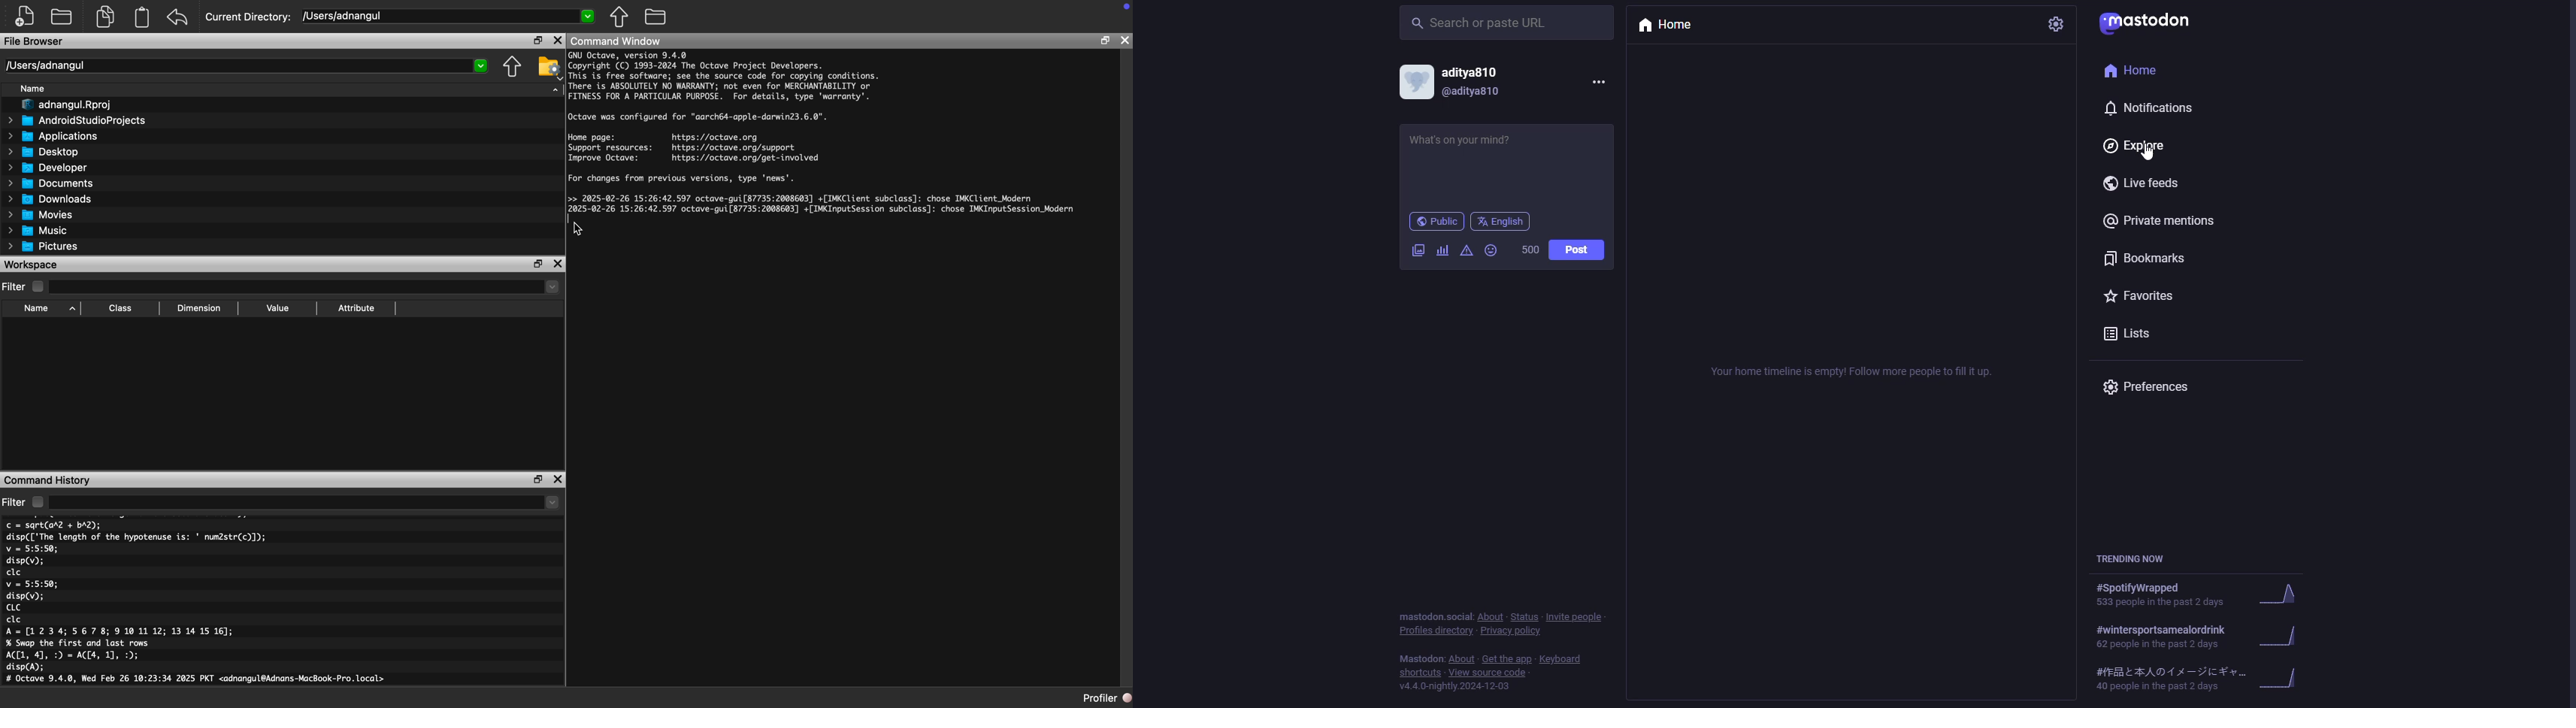 The height and width of the screenshot is (728, 2576). I want to click on >> 2025-02-26 15:26:42.597 octave-gui[87735:2008603] +[IMKClient subclass]: chose IMKClient_Modern
RDRZZE 15:26:42.597 octave-gui[87735:2008603] +[IMKInputSession subclass]: chose IMKInputSession_Modern, so click(823, 207).